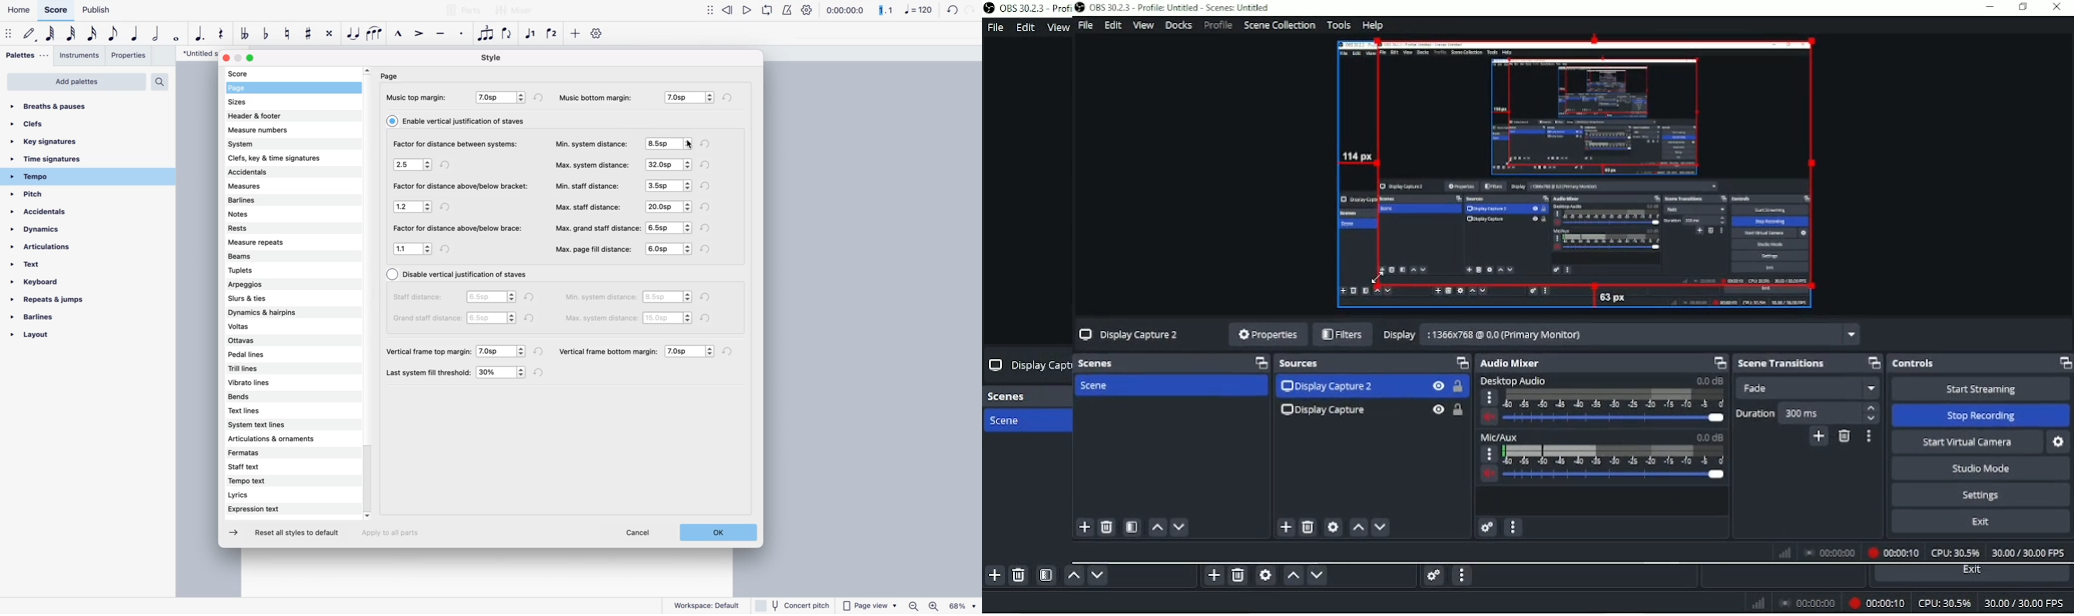 Image resolution: width=2100 pixels, height=616 pixels. What do you see at coordinates (602, 318) in the screenshot?
I see `max system distance` at bounding box center [602, 318].